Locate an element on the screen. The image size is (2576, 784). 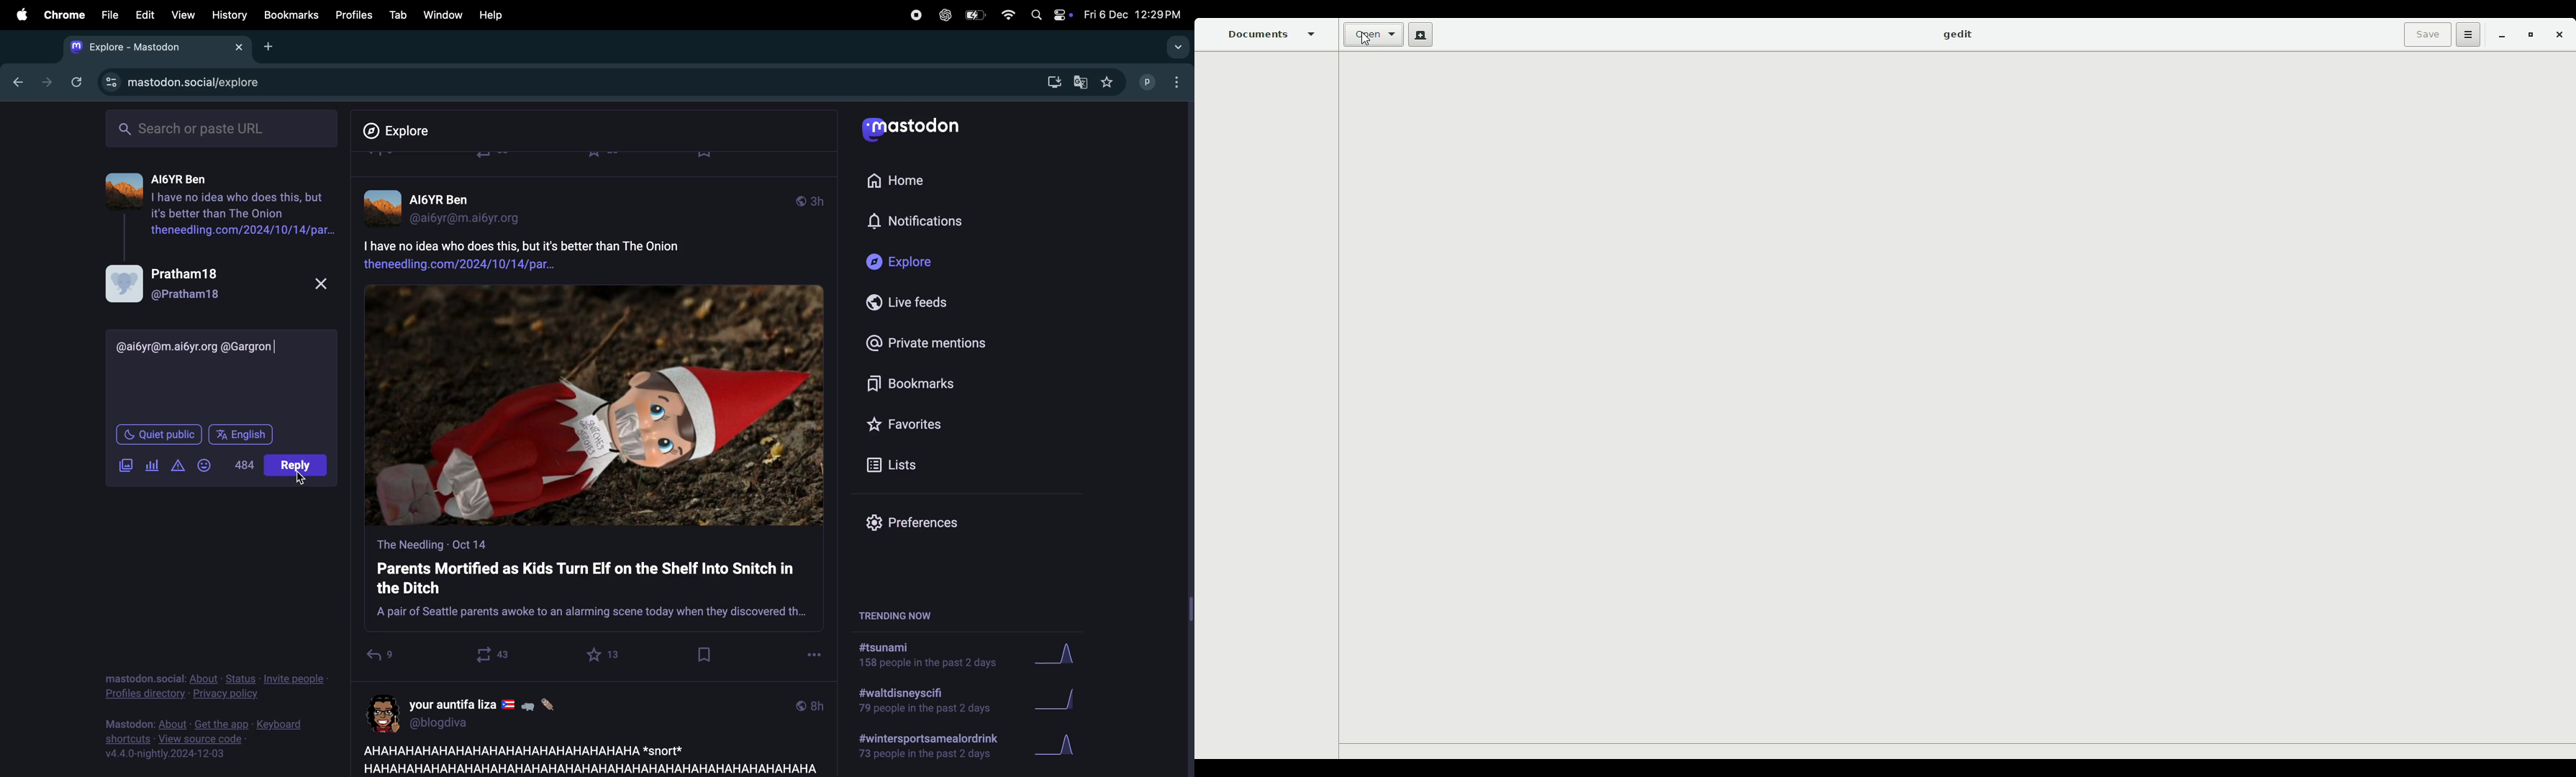
user profile is located at coordinates (1163, 81).